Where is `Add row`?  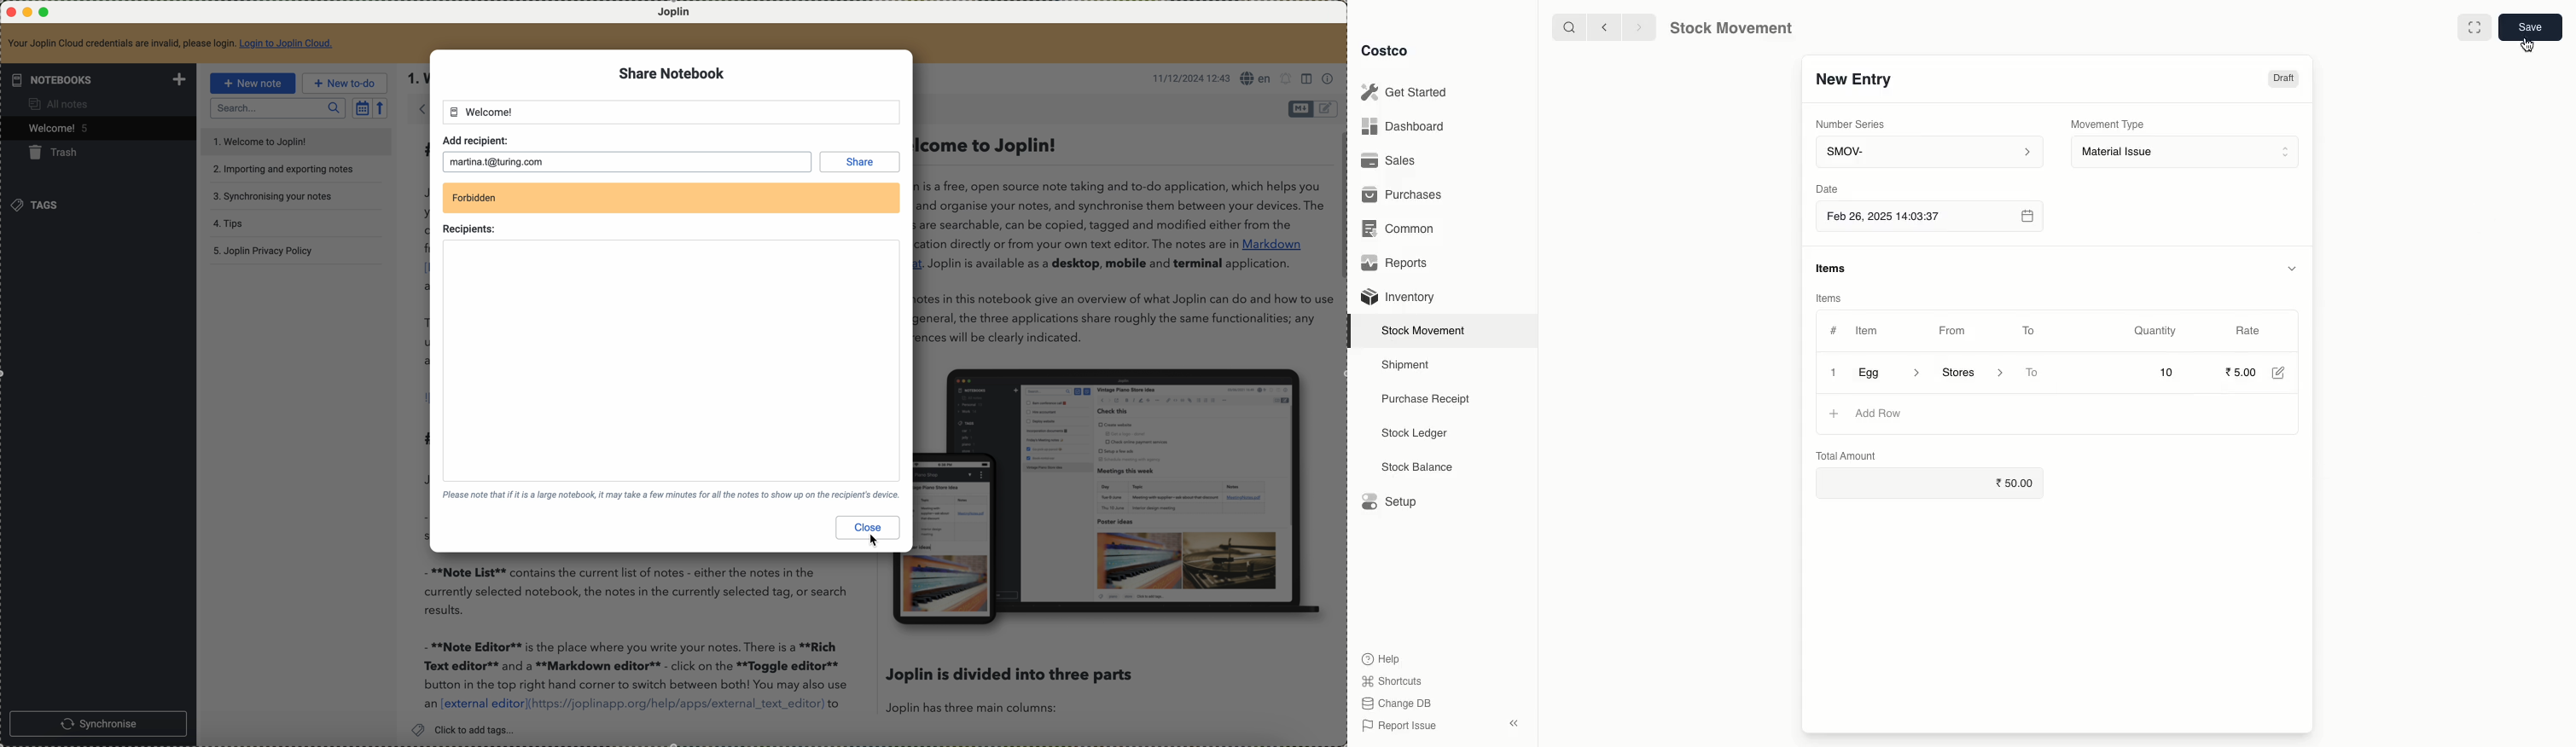 Add row is located at coordinates (1877, 414).